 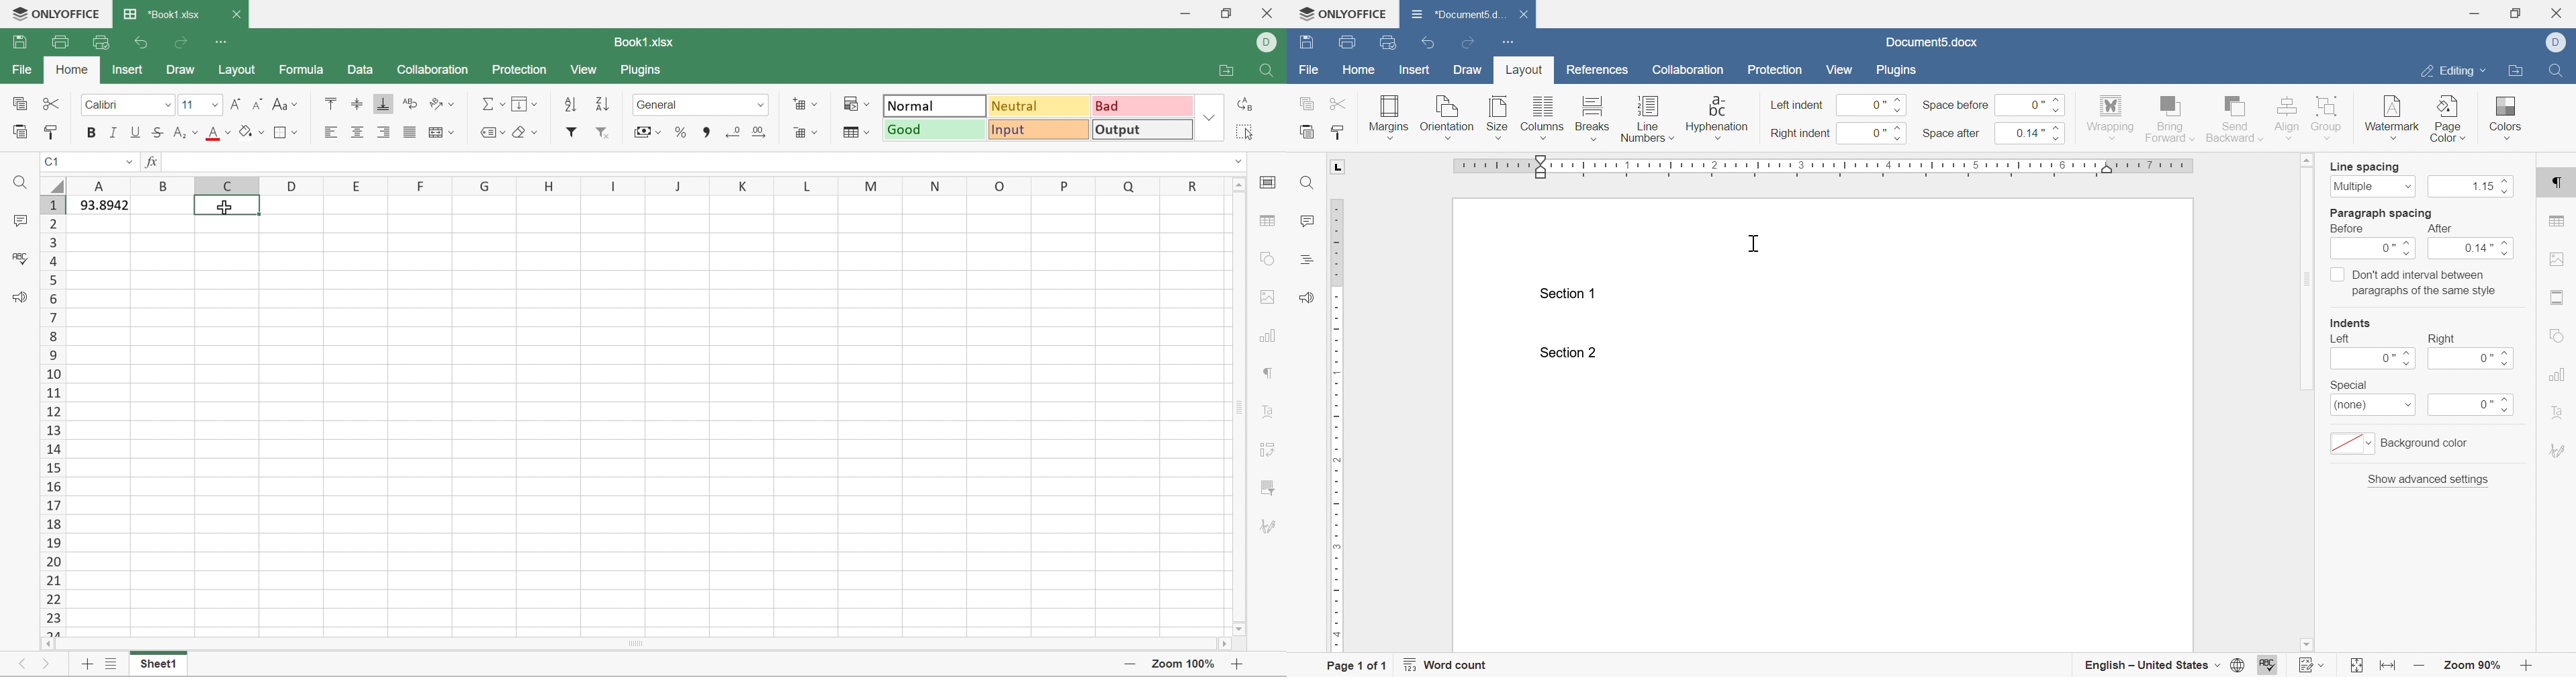 What do you see at coordinates (2413, 282) in the screenshot?
I see `Don't add interval between paragraphs of the same style` at bounding box center [2413, 282].